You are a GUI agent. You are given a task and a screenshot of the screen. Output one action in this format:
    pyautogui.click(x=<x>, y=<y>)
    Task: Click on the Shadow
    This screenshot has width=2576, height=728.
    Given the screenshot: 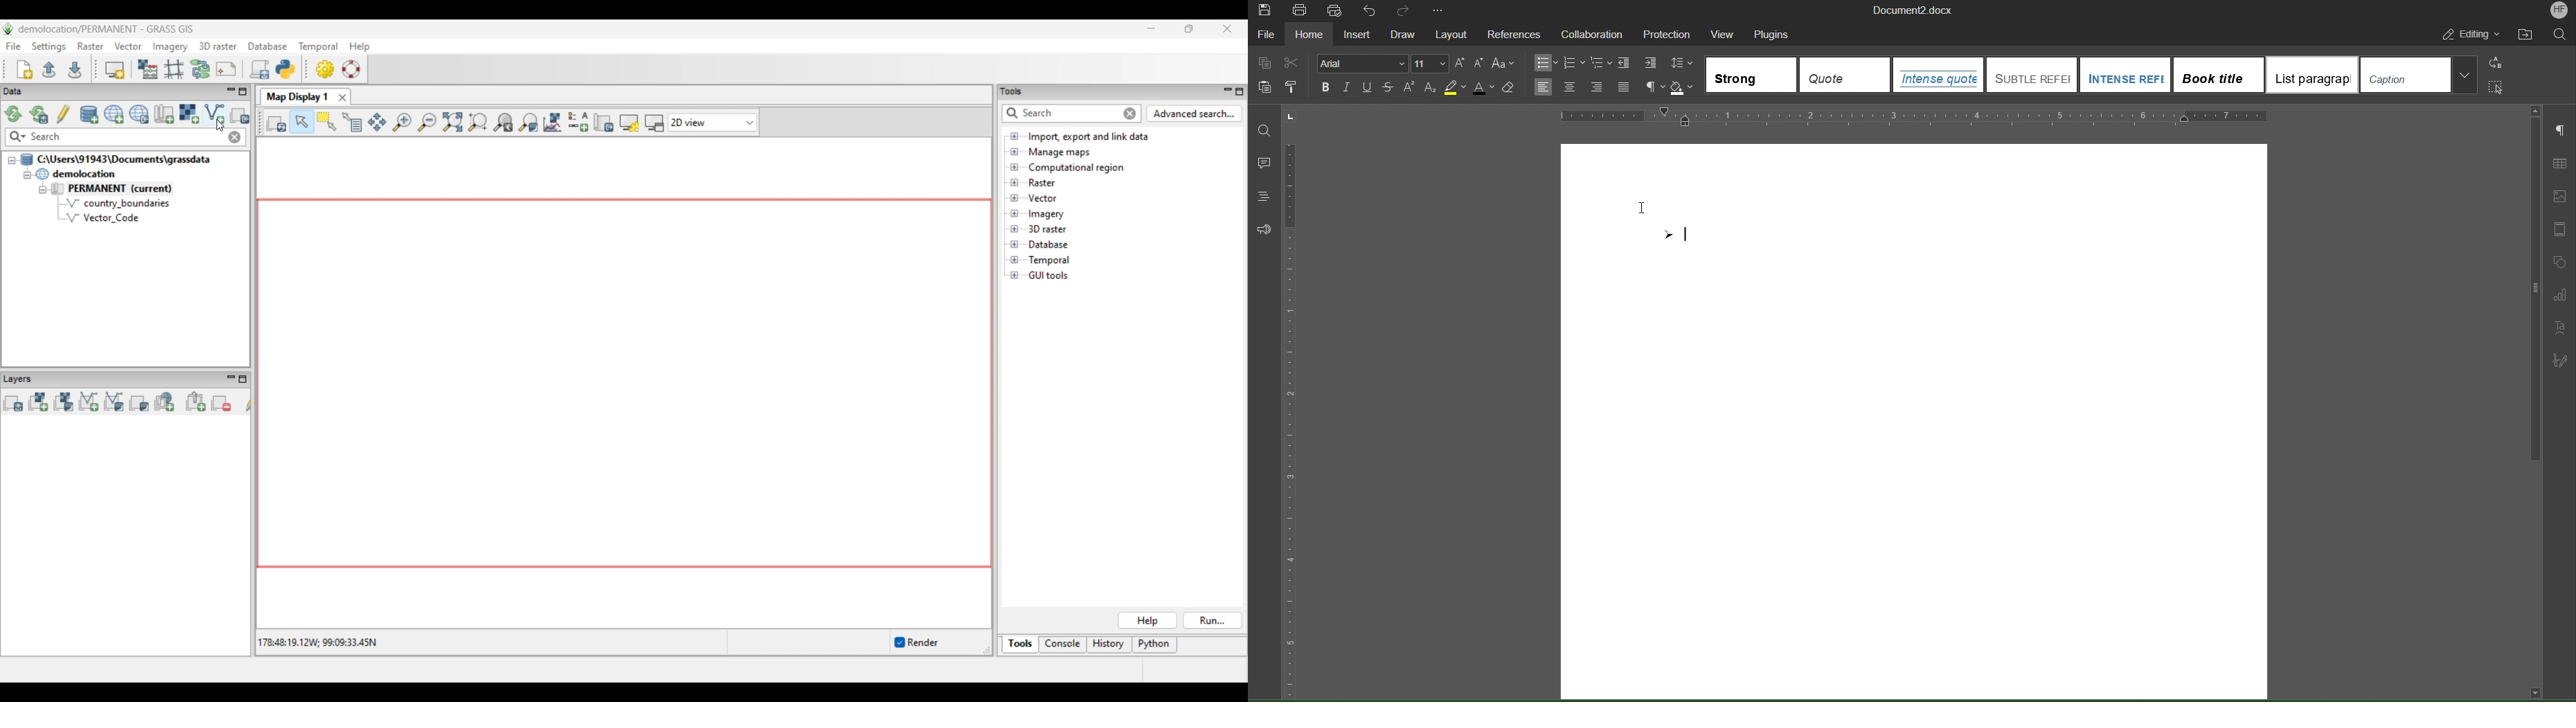 What is the action you would take?
    pyautogui.click(x=1683, y=84)
    